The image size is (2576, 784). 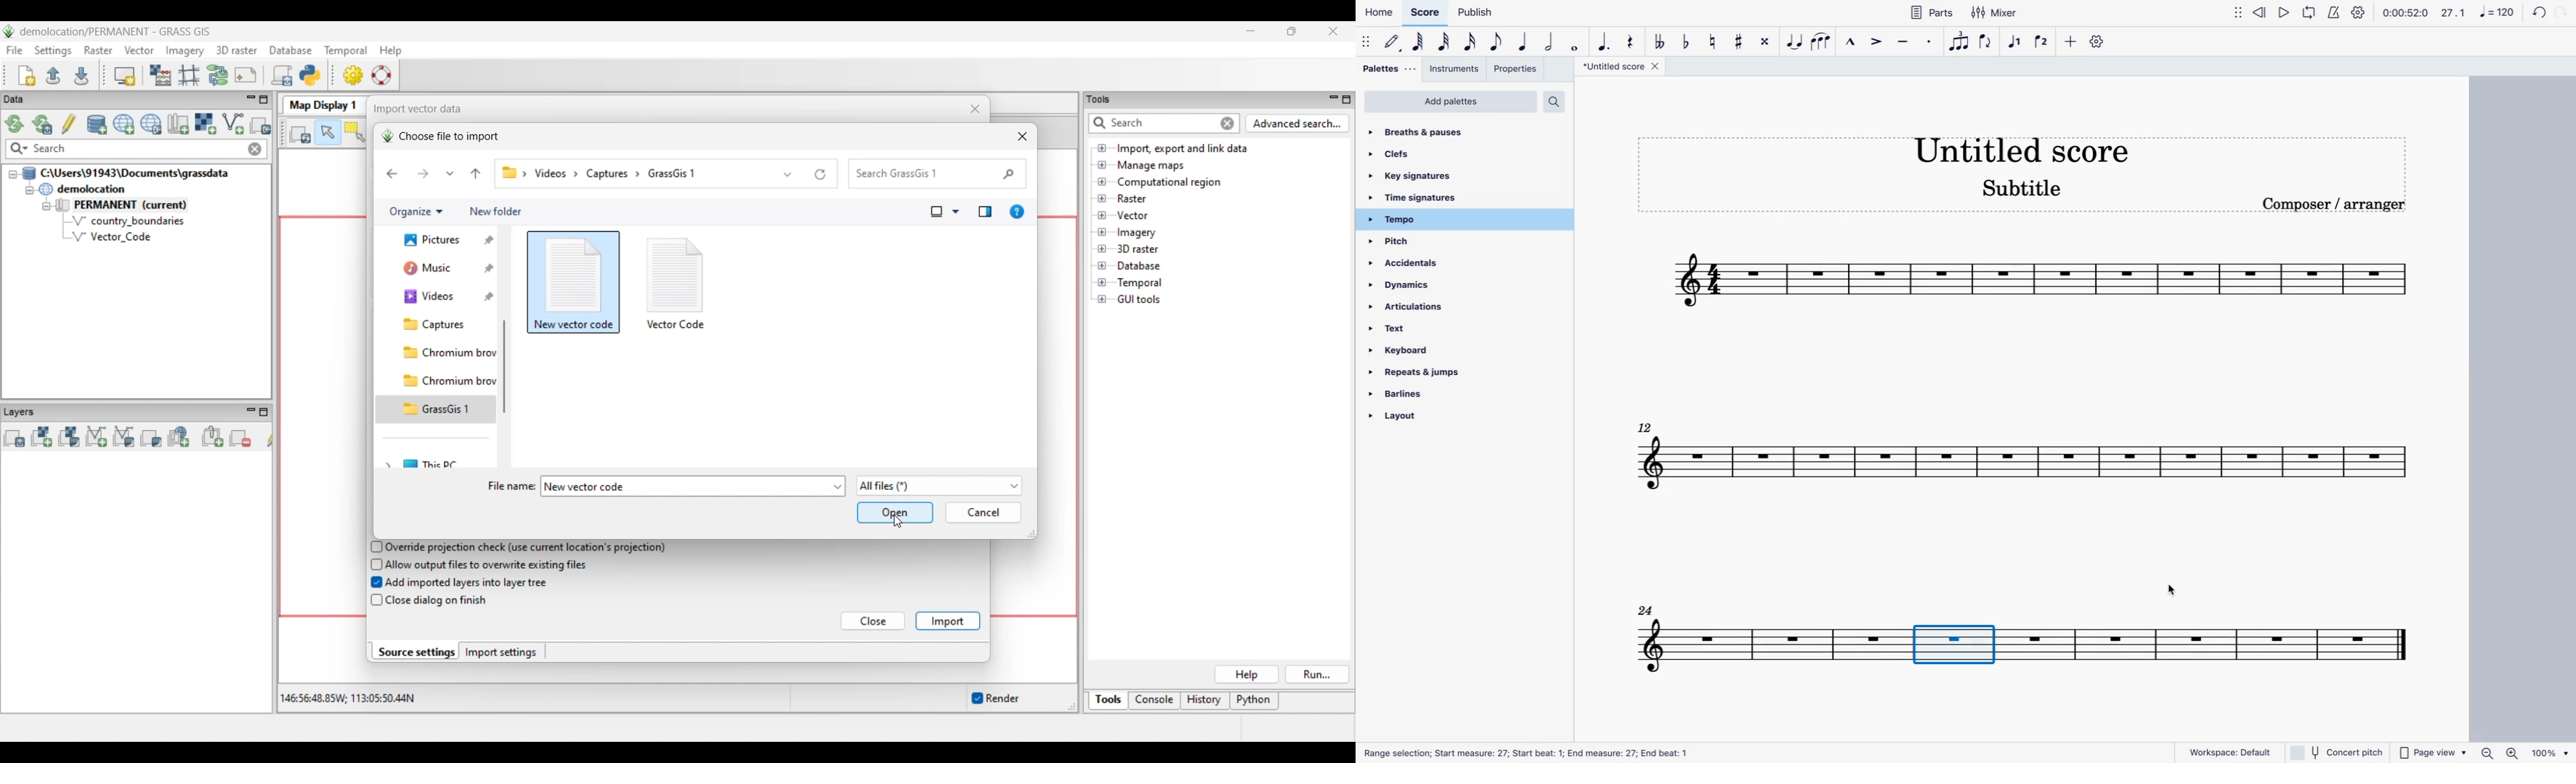 What do you see at coordinates (2337, 12) in the screenshot?
I see `metronome` at bounding box center [2337, 12].